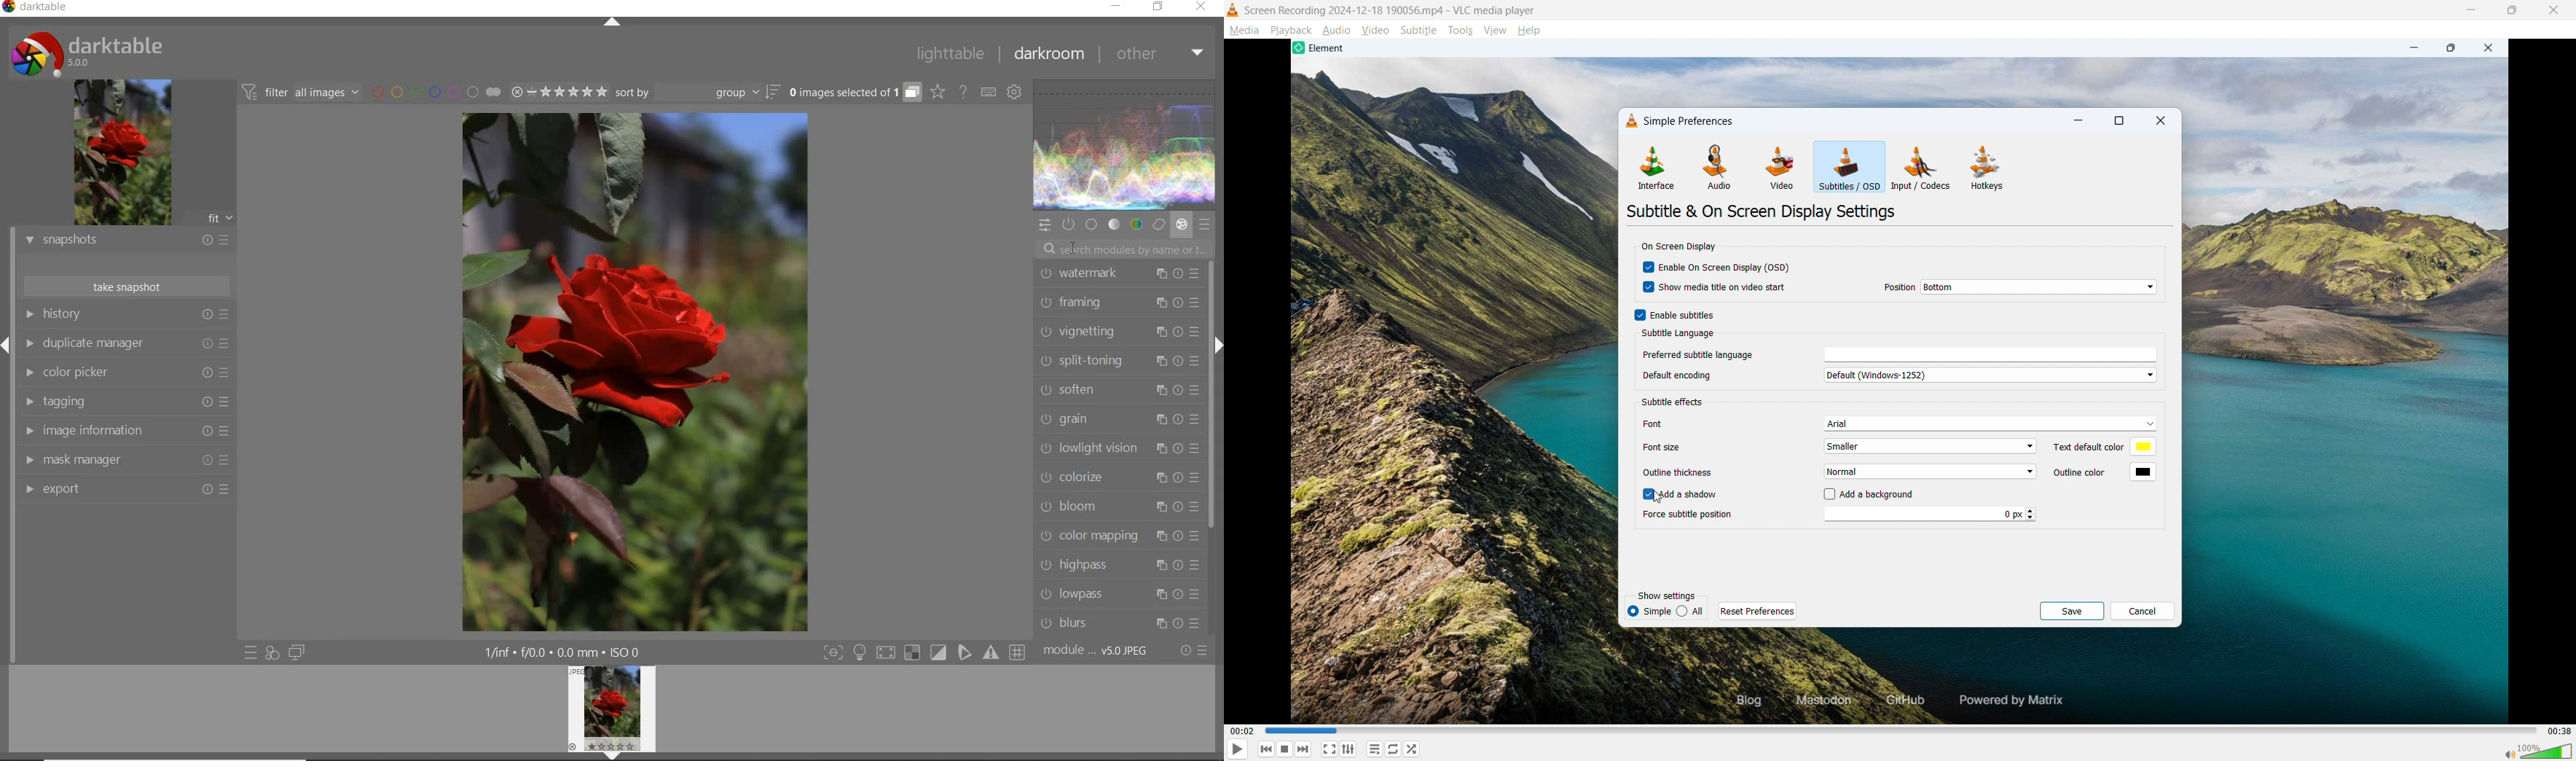 Image resolution: width=2576 pixels, height=784 pixels. What do you see at coordinates (1158, 55) in the screenshot?
I see `other` at bounding box center [1158, 55].